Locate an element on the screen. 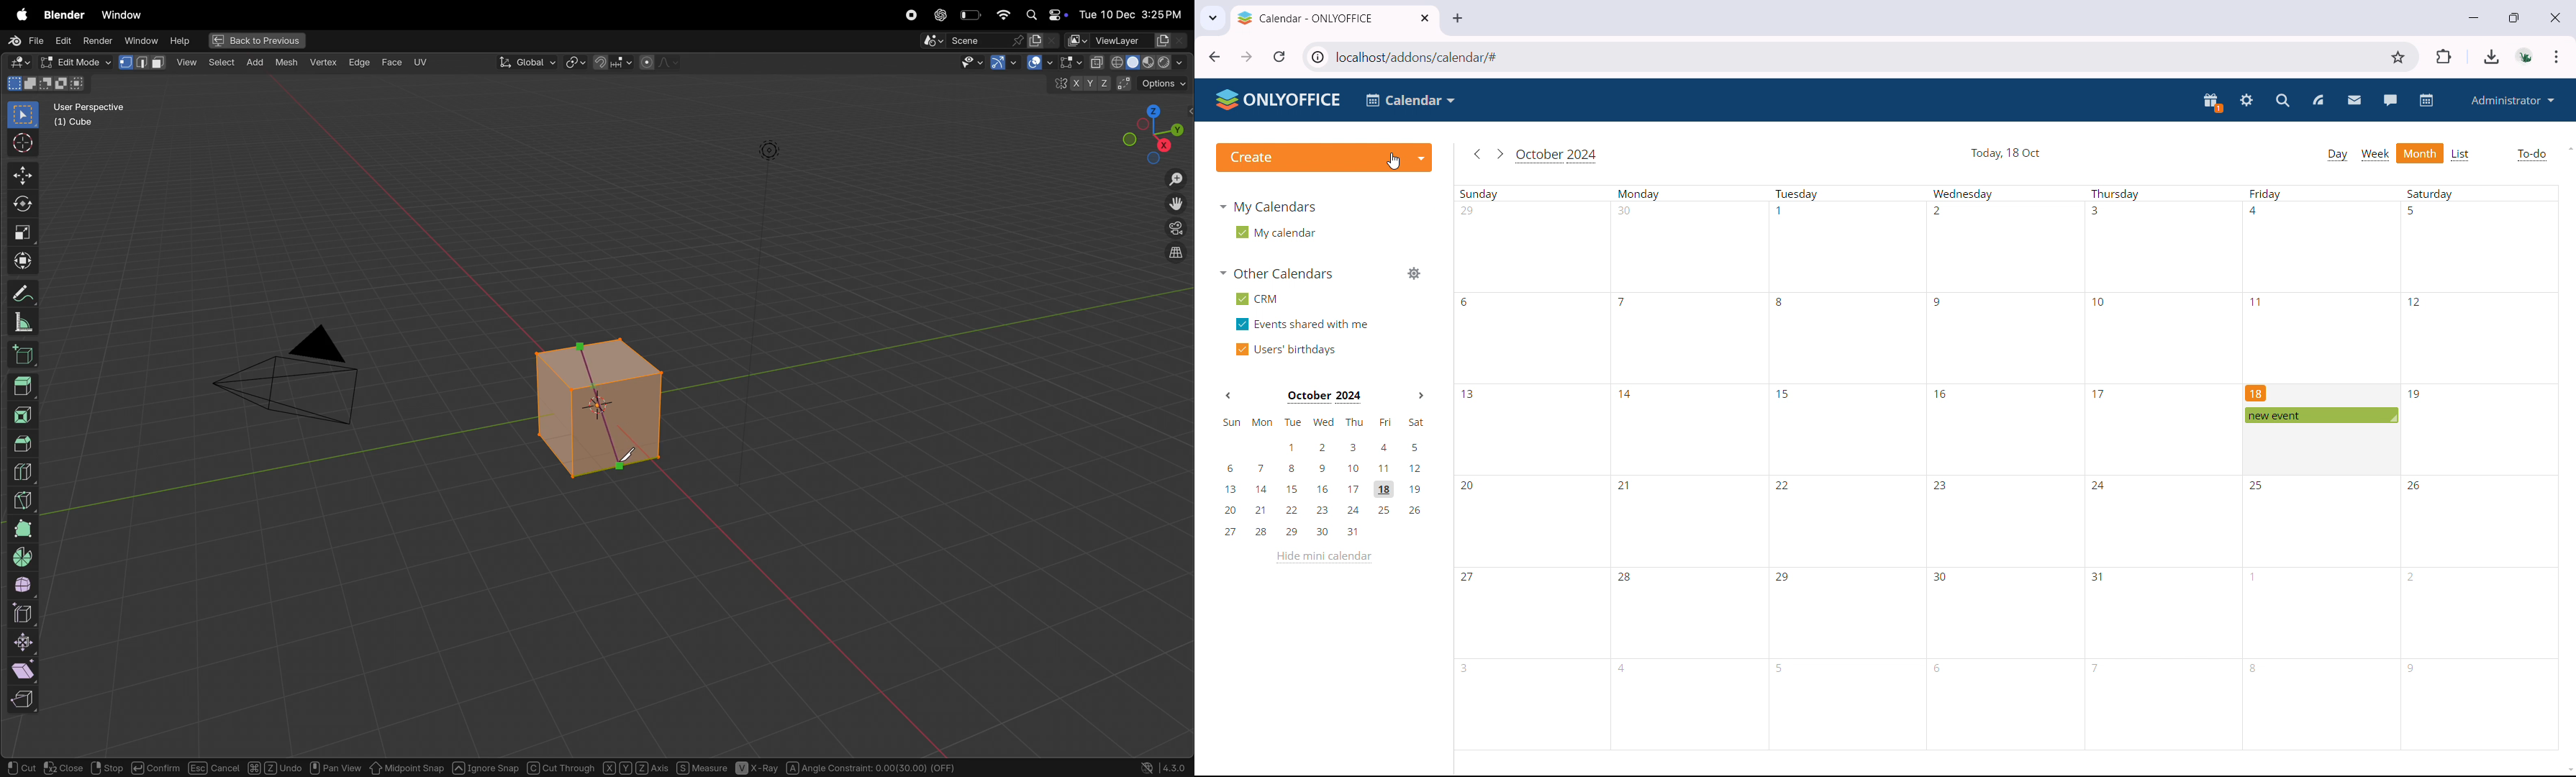  Extrude region is located at coordinates (24, 386).